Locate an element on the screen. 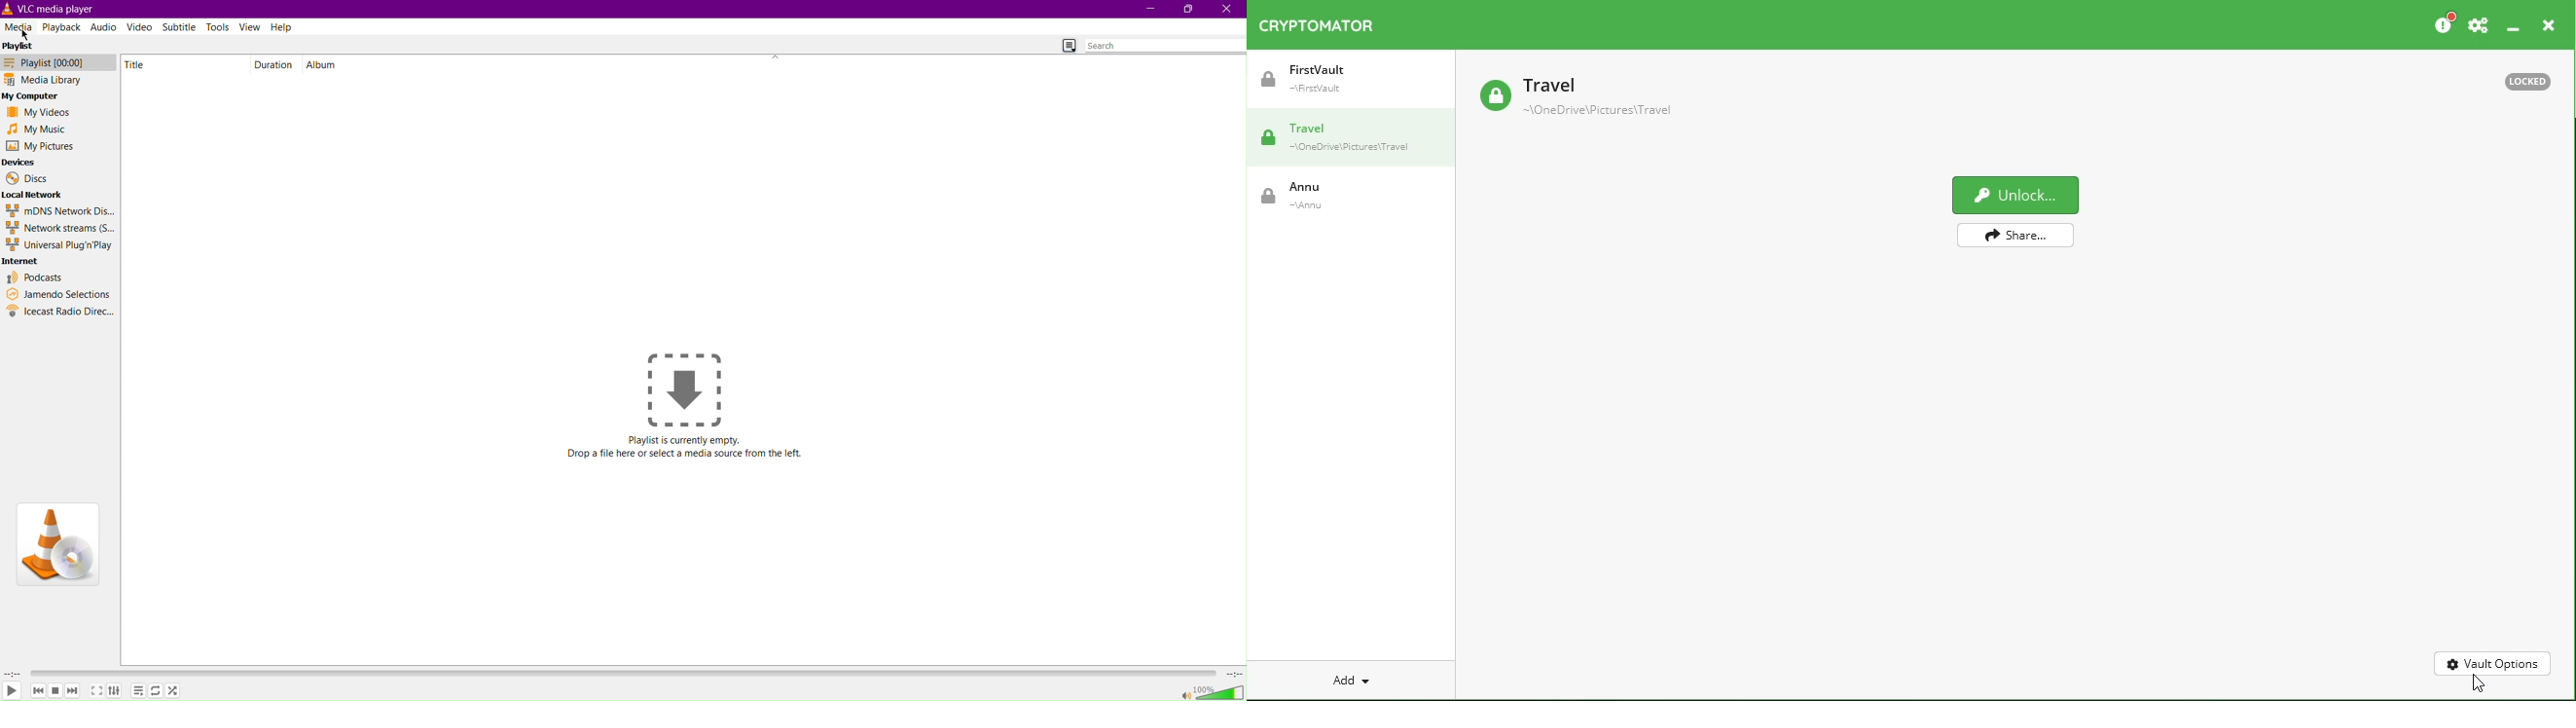 The height and width of the screenshot is (728, 2576). Discs is located at coordinates (27, 179).